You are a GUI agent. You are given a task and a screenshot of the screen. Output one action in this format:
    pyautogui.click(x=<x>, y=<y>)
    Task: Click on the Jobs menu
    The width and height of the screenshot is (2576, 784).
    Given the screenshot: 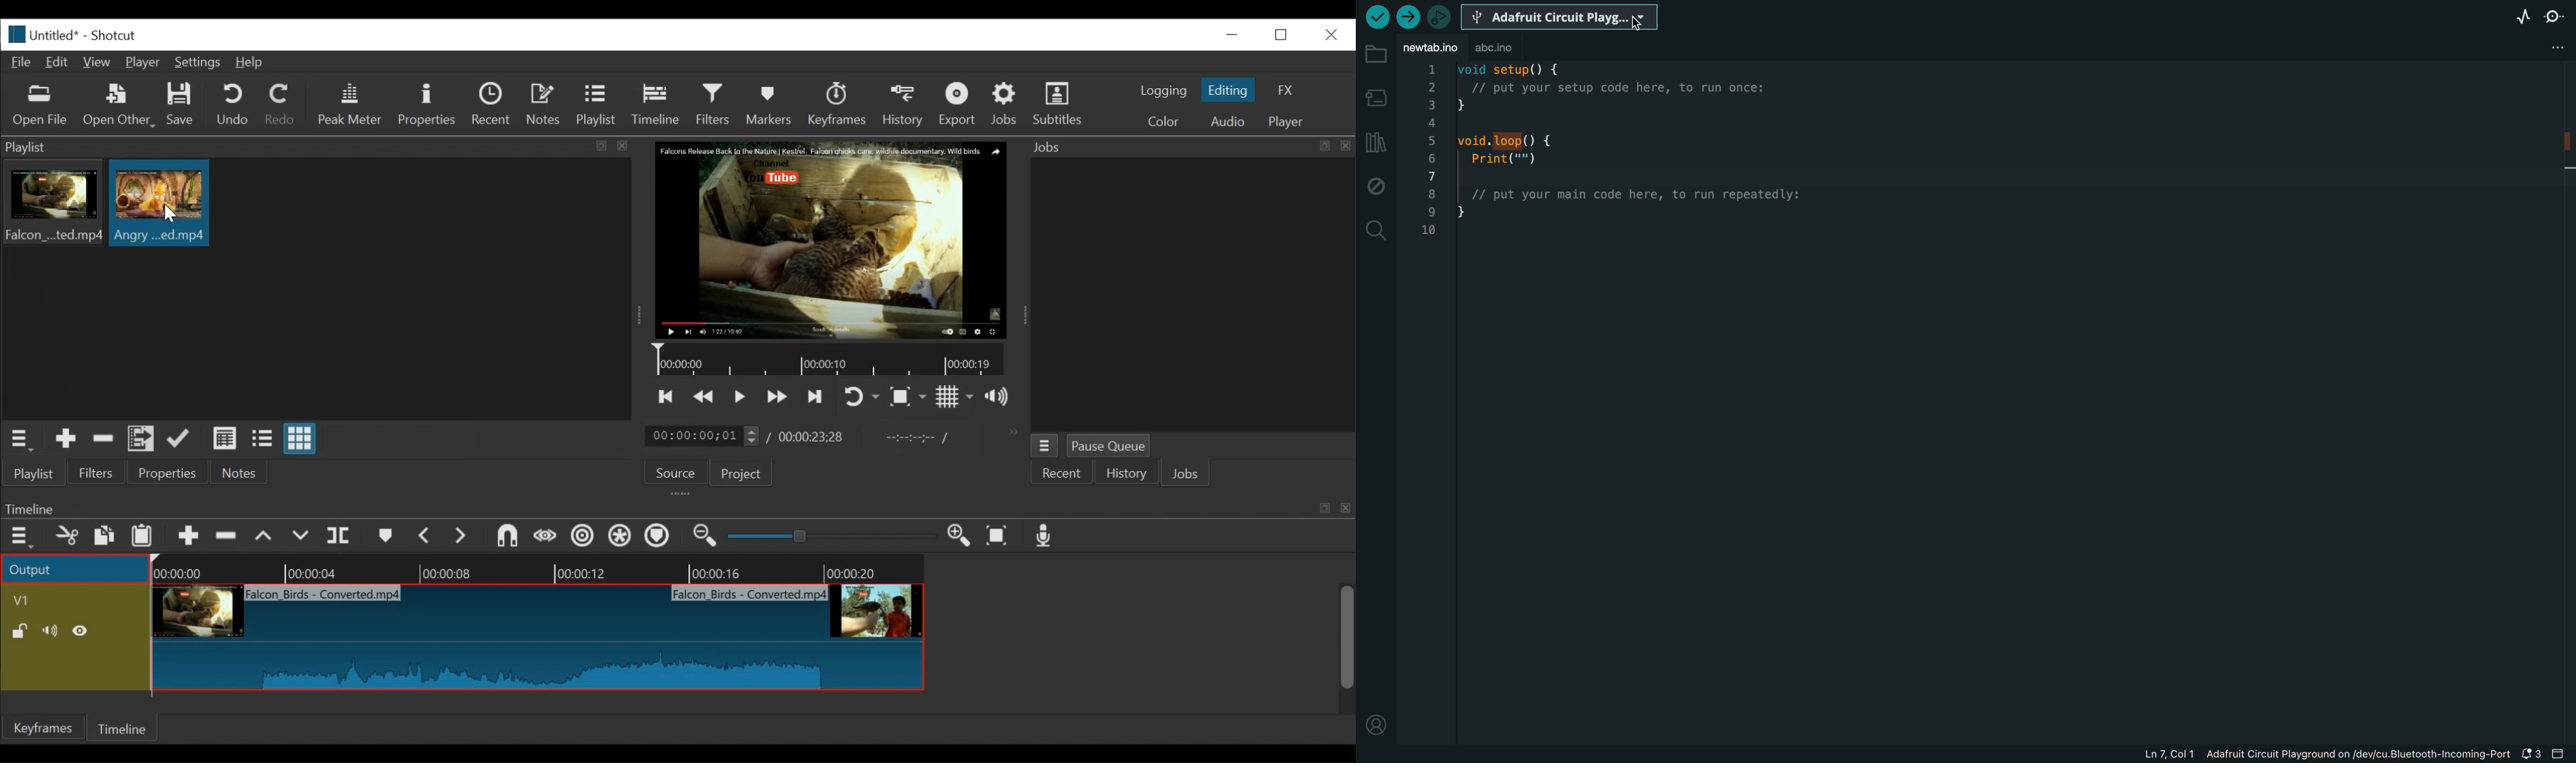 What is the action you would take?
    pyautogui.click(x=1181, y=146)
    